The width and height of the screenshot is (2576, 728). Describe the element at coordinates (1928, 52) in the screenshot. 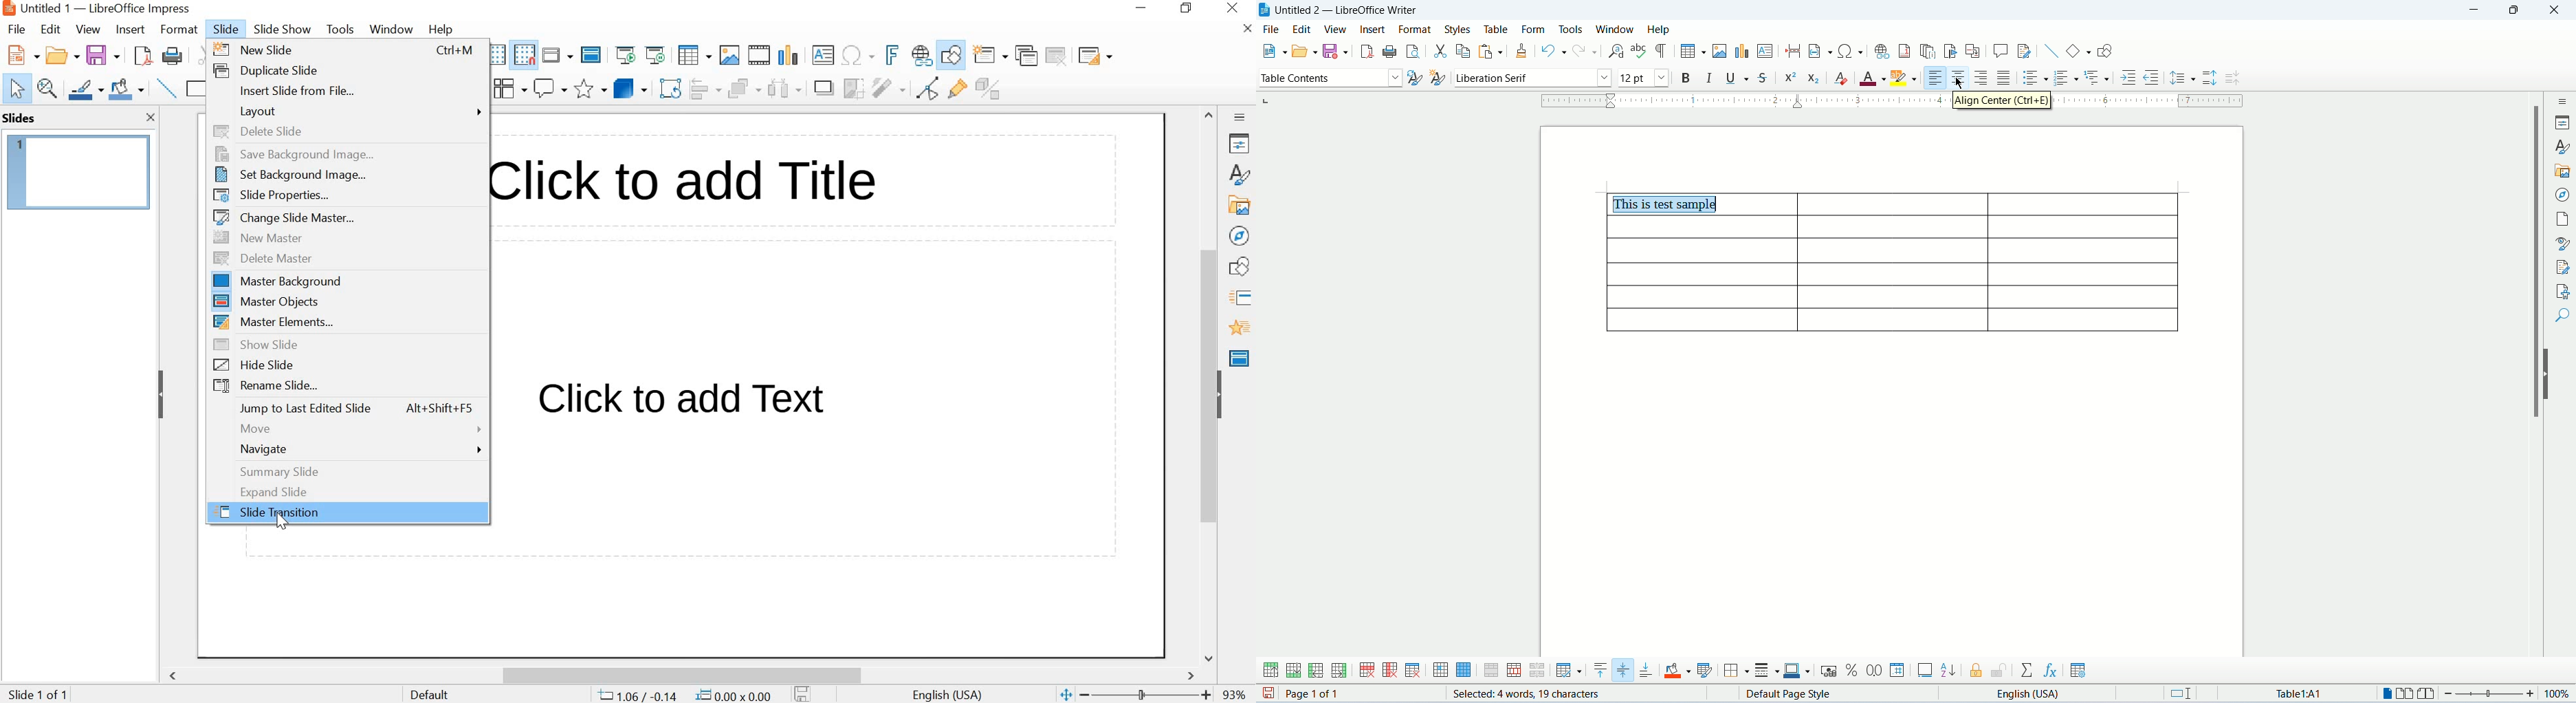

I see `insert endnote` at that location.